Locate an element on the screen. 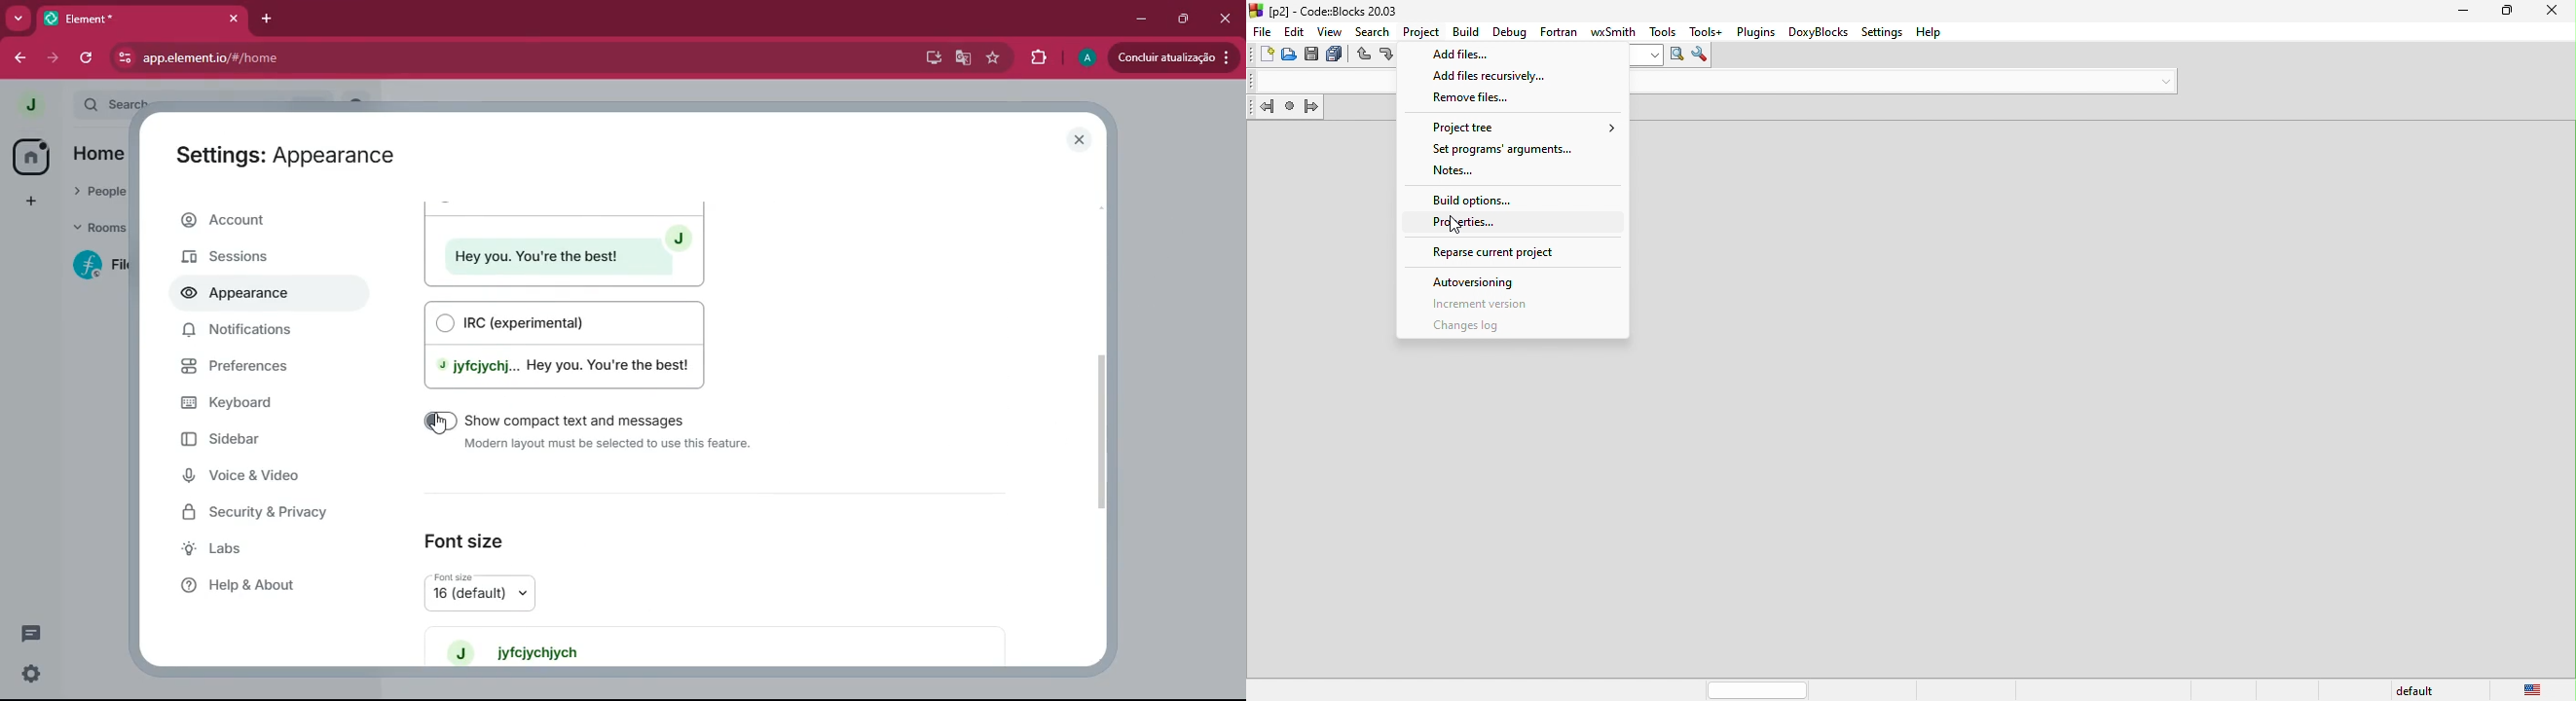 This screenshot has width=2576, height=728. tools++ is located at coordinates (1707, 31).